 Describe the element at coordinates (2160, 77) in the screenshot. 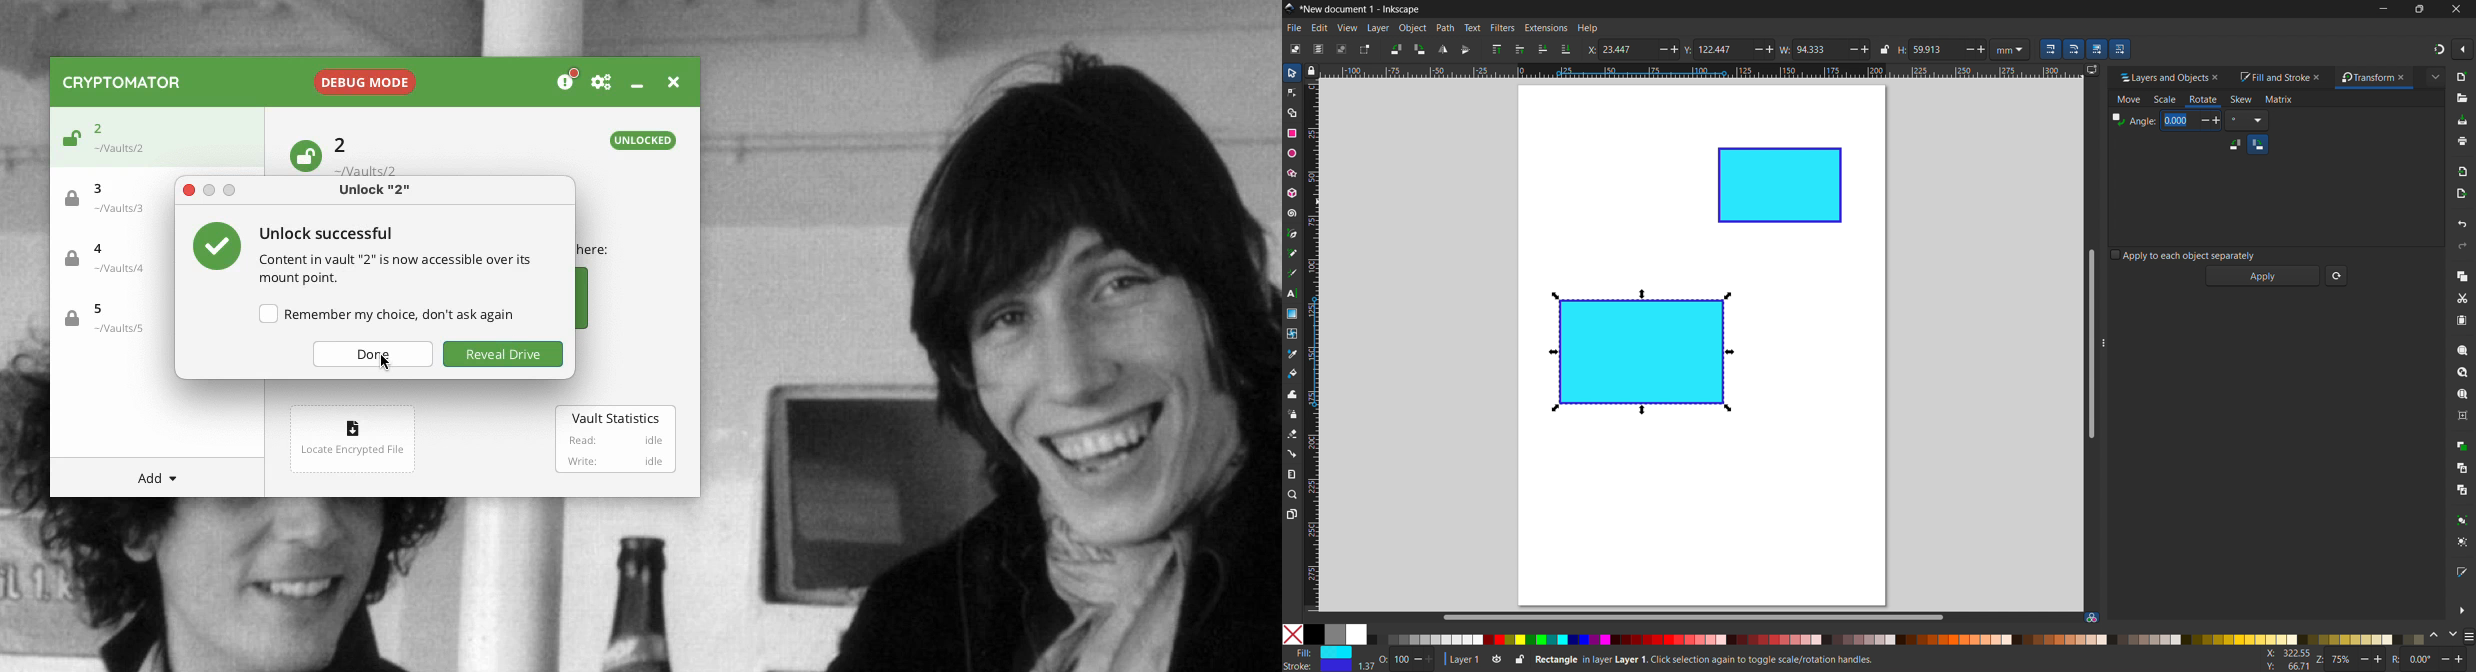

I see `layers and objects` at that location.